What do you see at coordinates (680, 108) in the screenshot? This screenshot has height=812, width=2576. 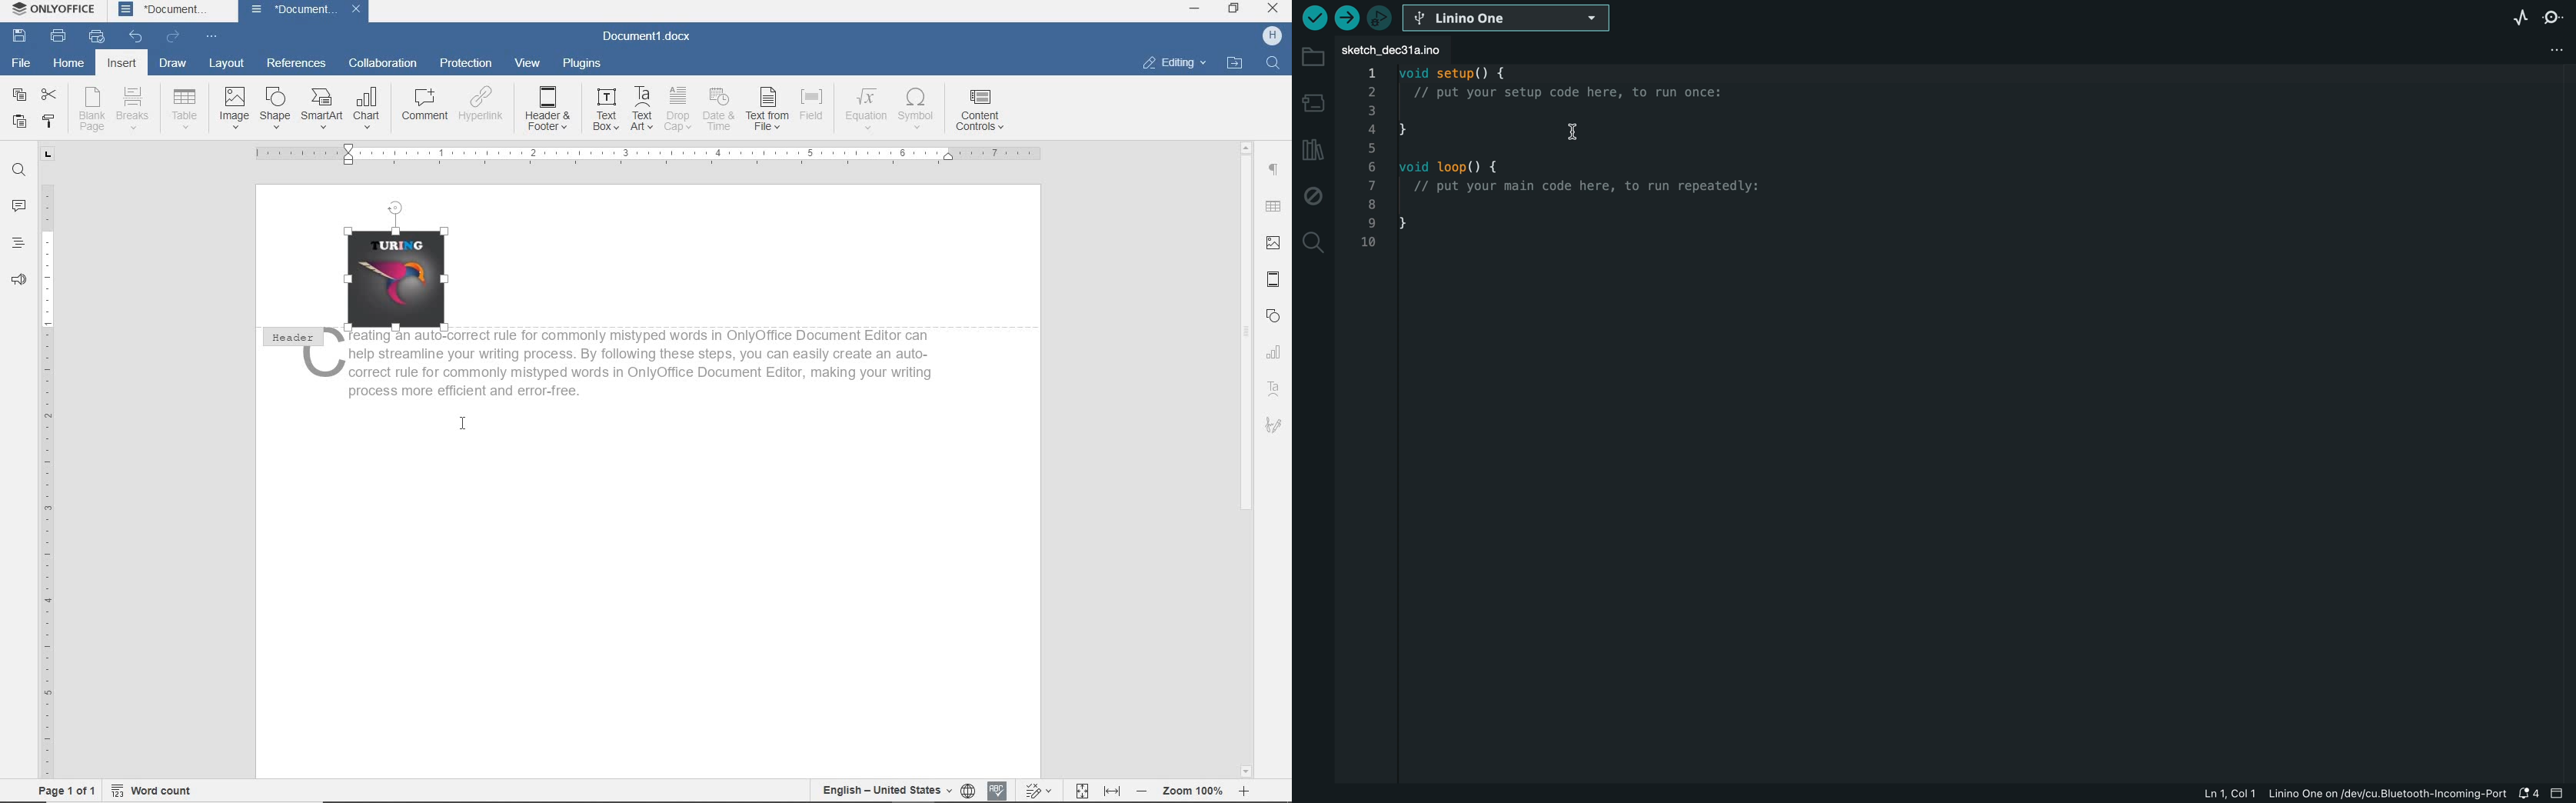 I see `` at bounding box center [680, 108].